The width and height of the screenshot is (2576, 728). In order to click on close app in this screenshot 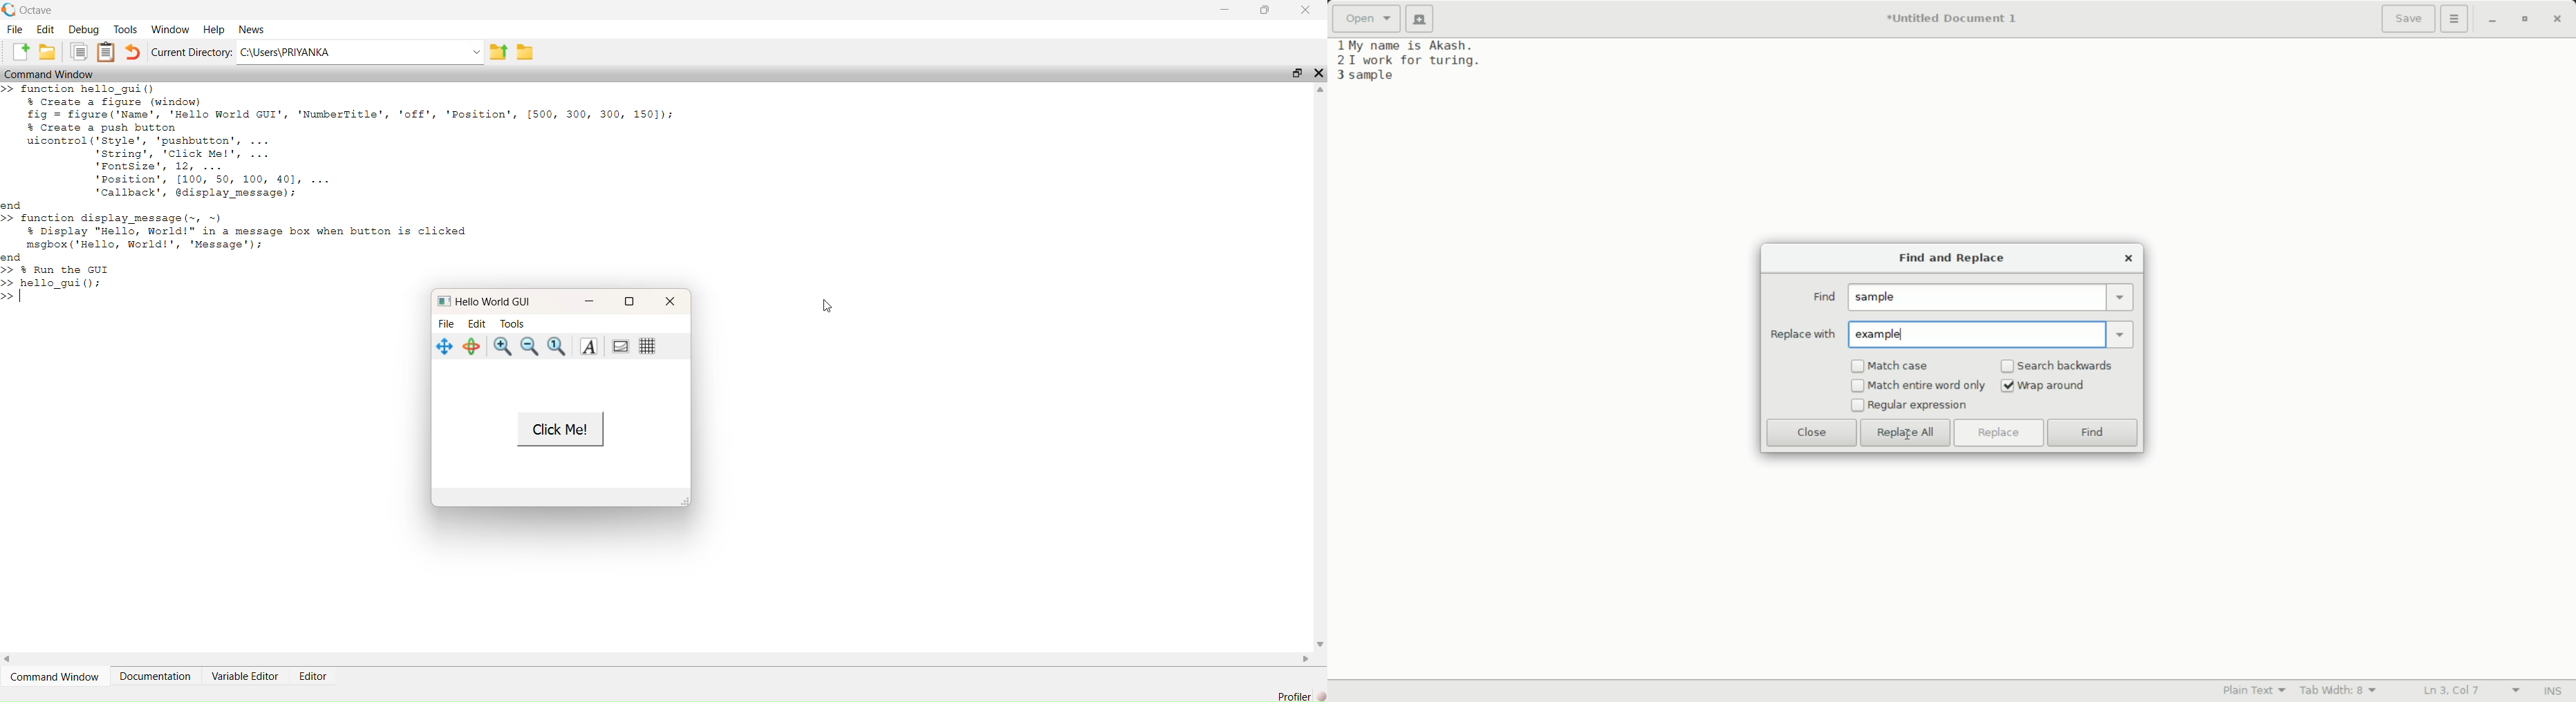, I will do `click(2557, 19)`.